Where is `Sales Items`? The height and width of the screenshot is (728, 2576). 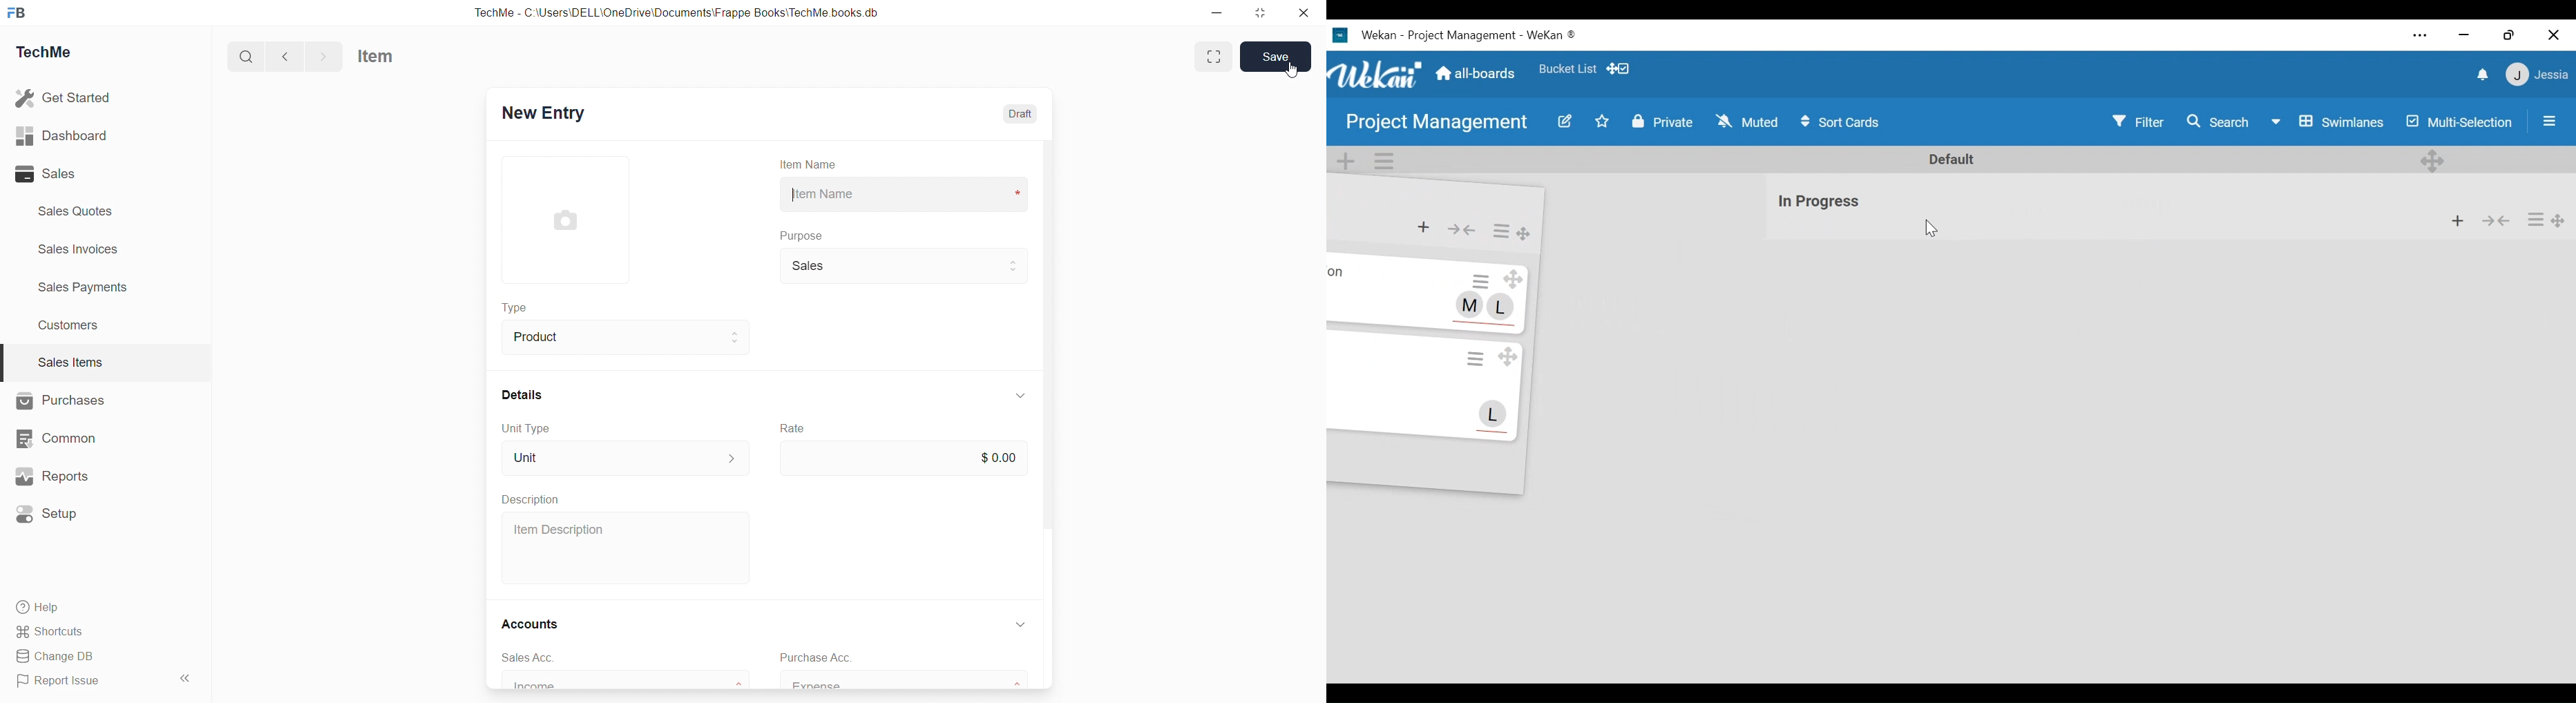 Sales Items is located at coordinates (70, 362).